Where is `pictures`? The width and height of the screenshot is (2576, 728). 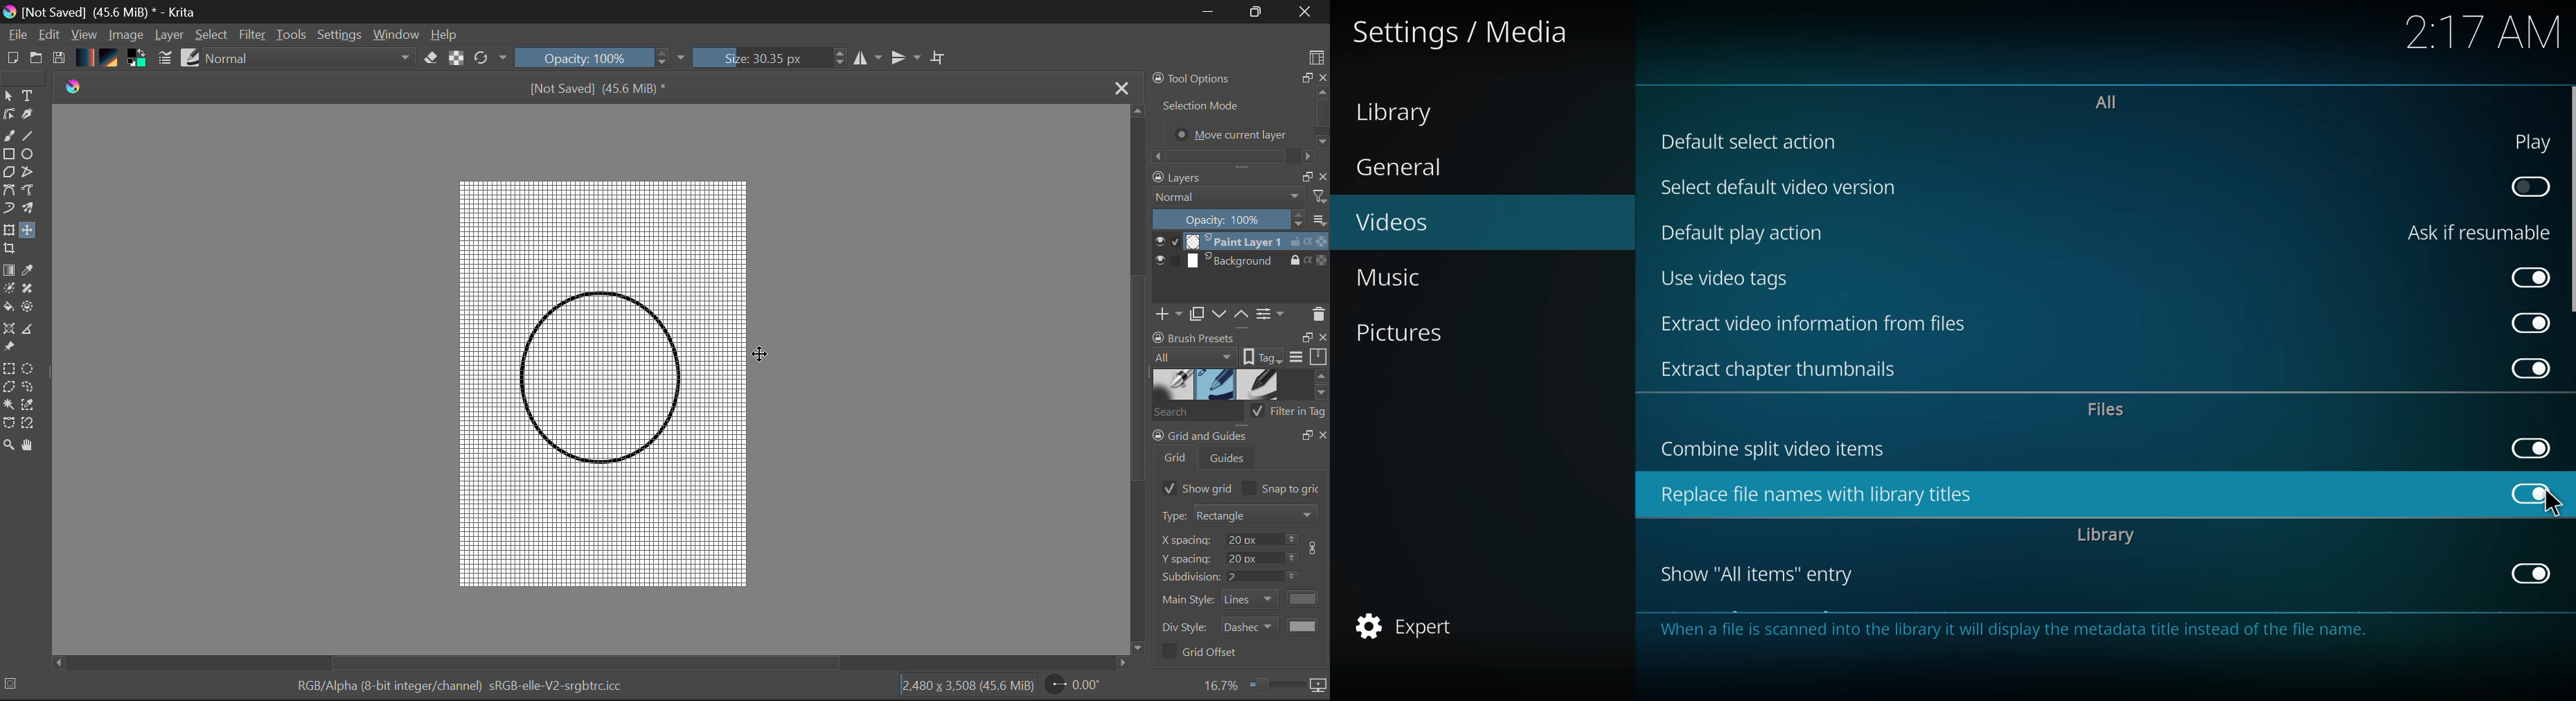
pictures is located at coordinates (1401, 334).